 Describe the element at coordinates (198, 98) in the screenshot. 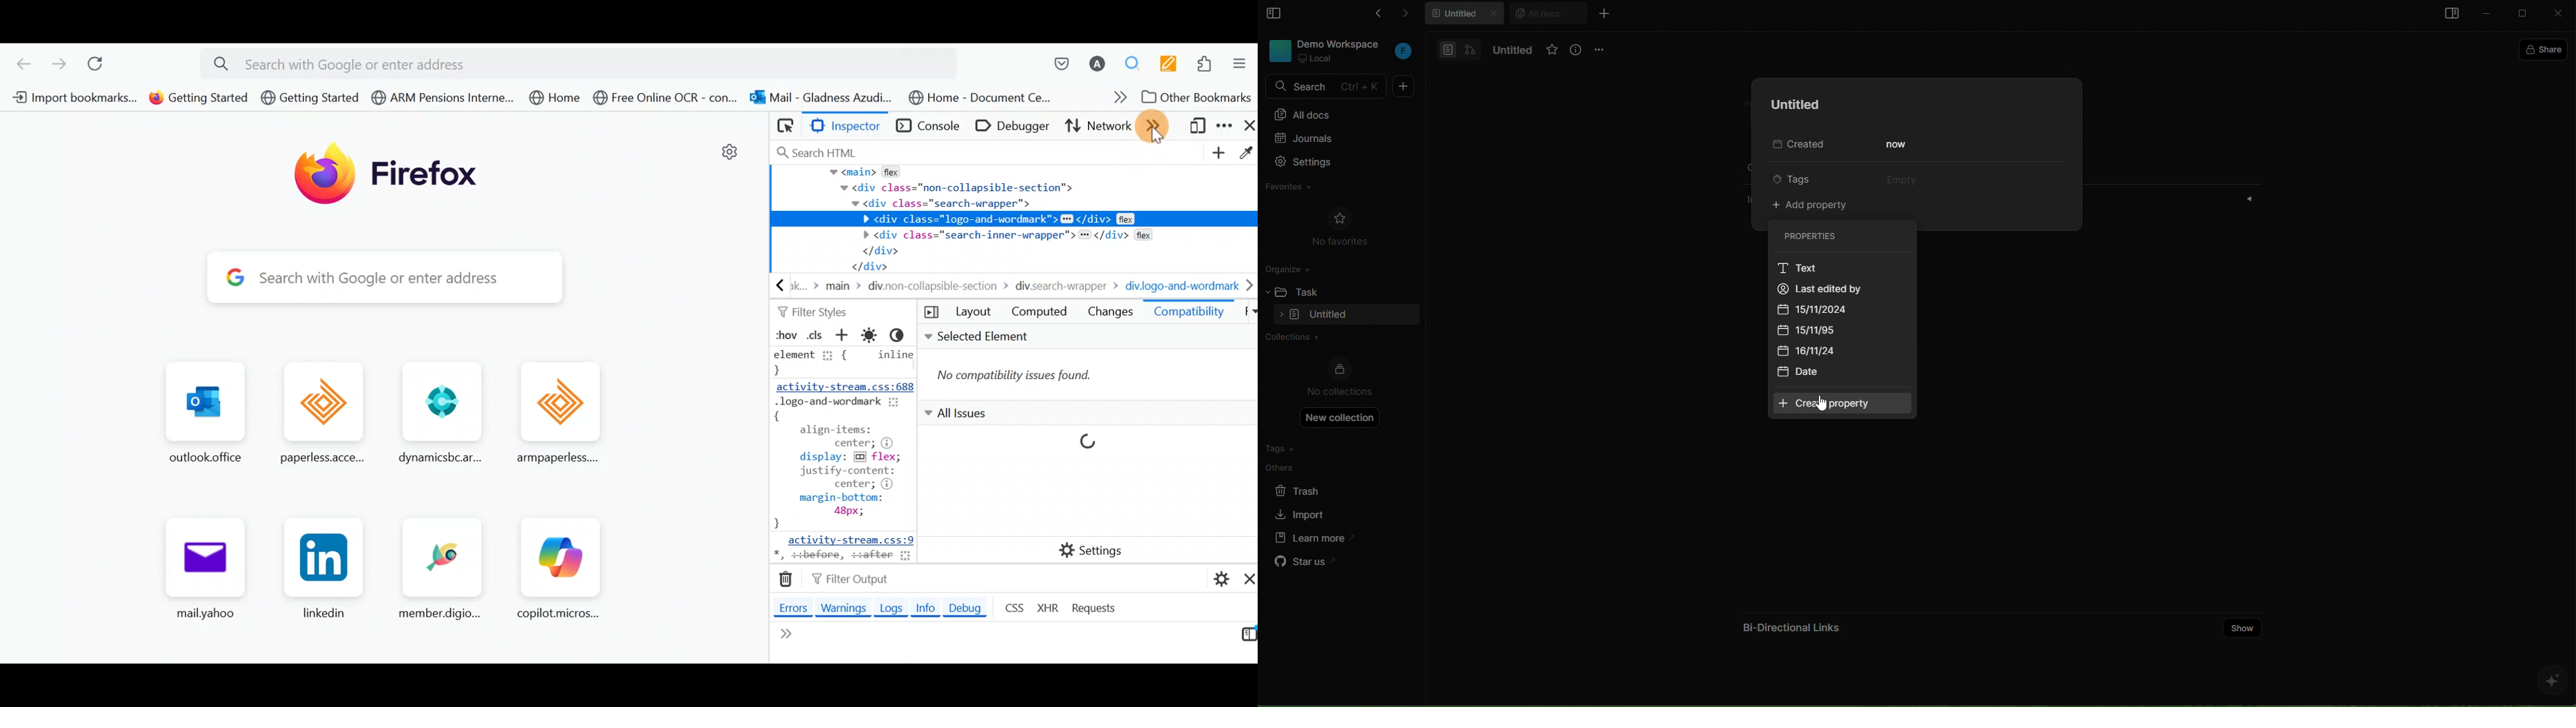

I see `Bookmark 2` at that location.